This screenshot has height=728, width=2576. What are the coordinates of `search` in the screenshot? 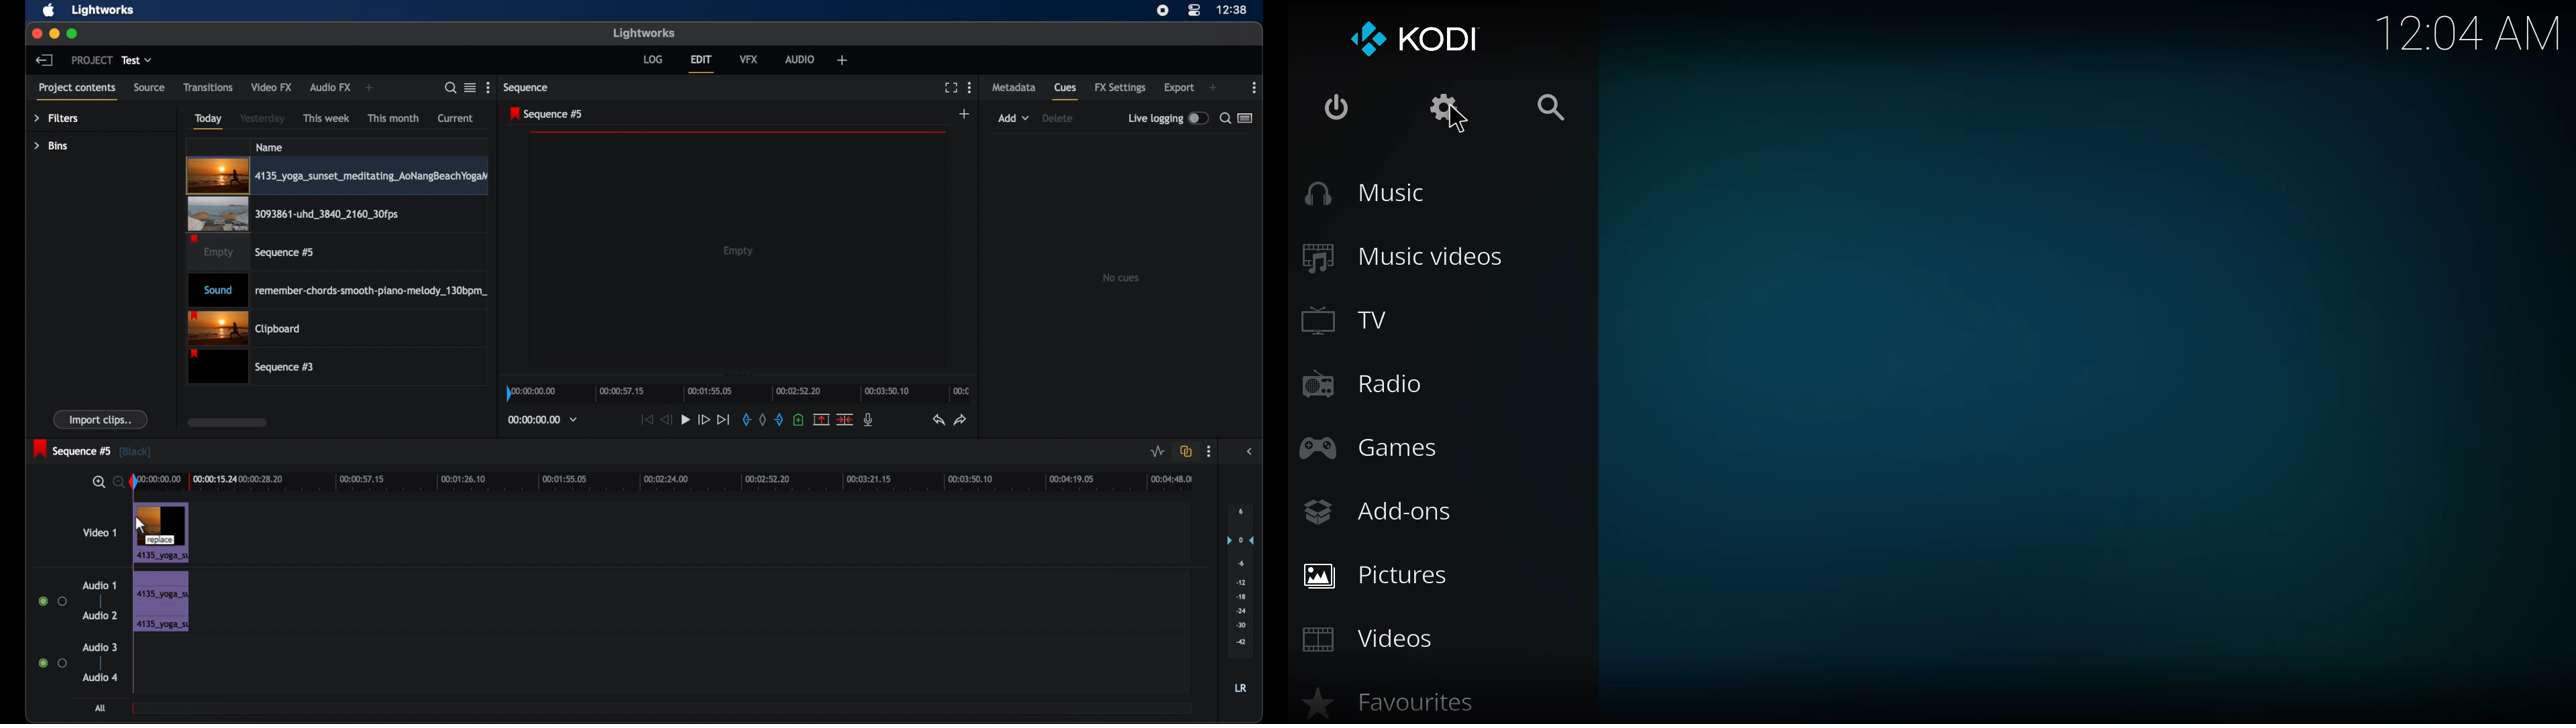 It's located at (1550, 108).